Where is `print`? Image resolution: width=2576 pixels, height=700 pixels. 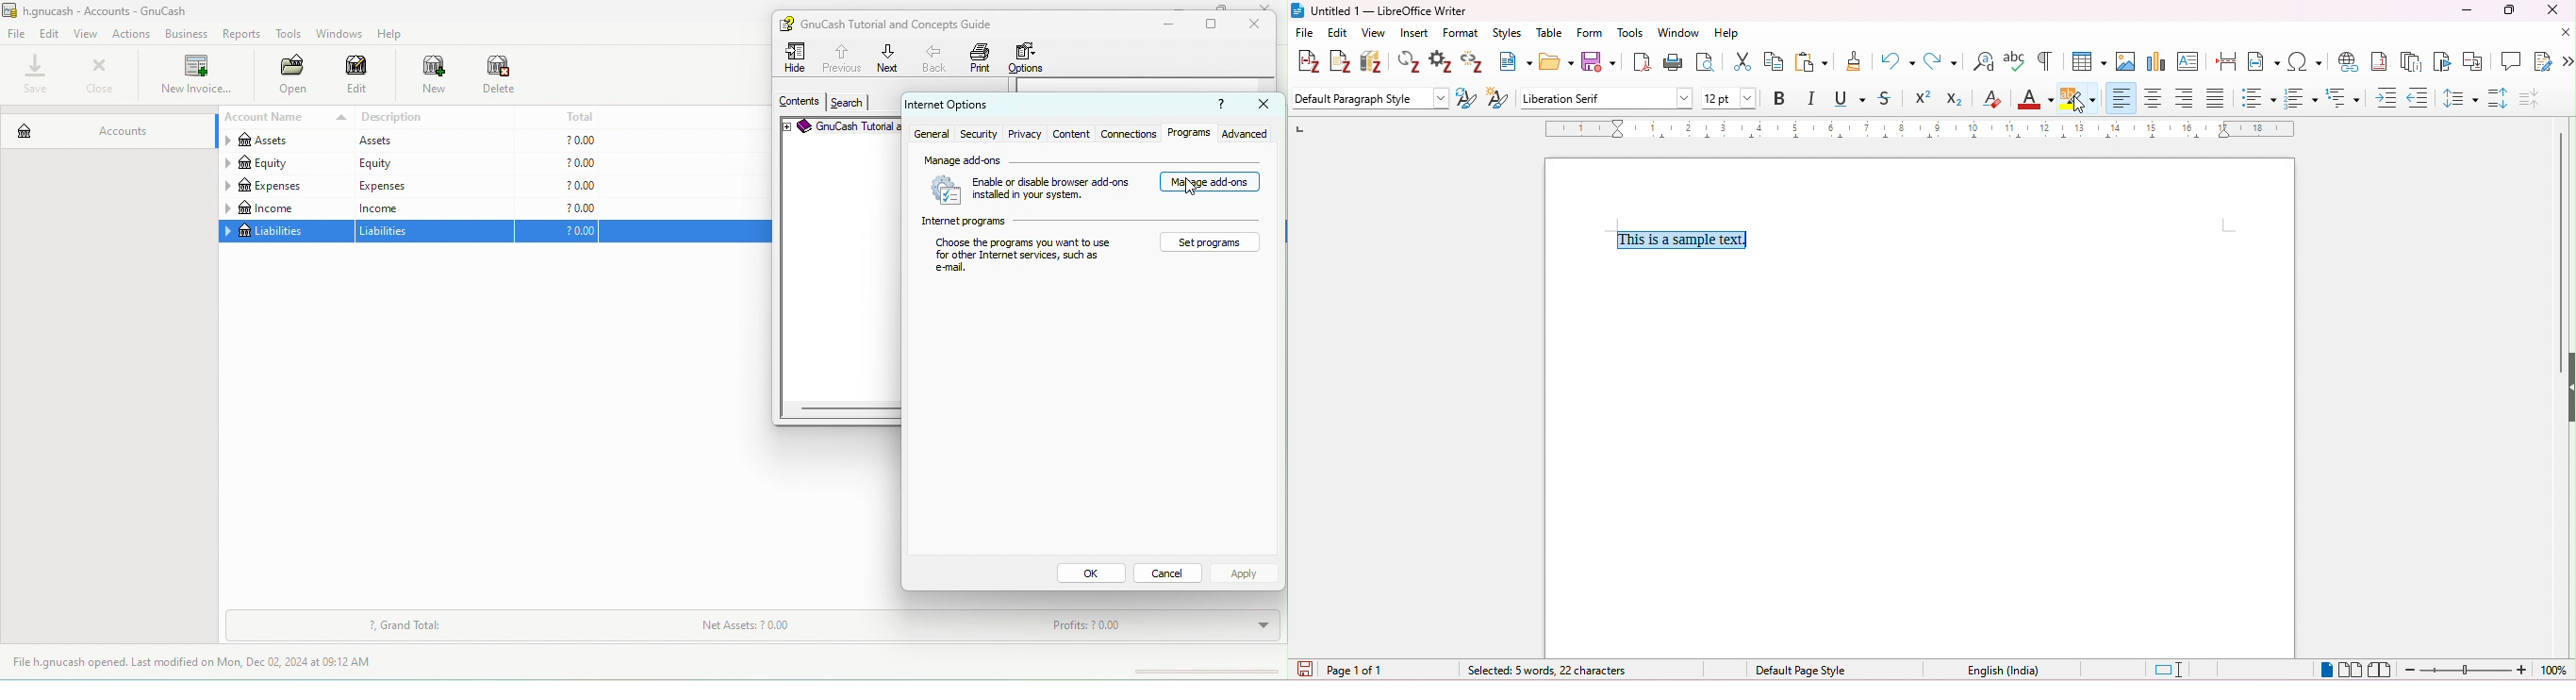
print is located at coordinates (981, 58).